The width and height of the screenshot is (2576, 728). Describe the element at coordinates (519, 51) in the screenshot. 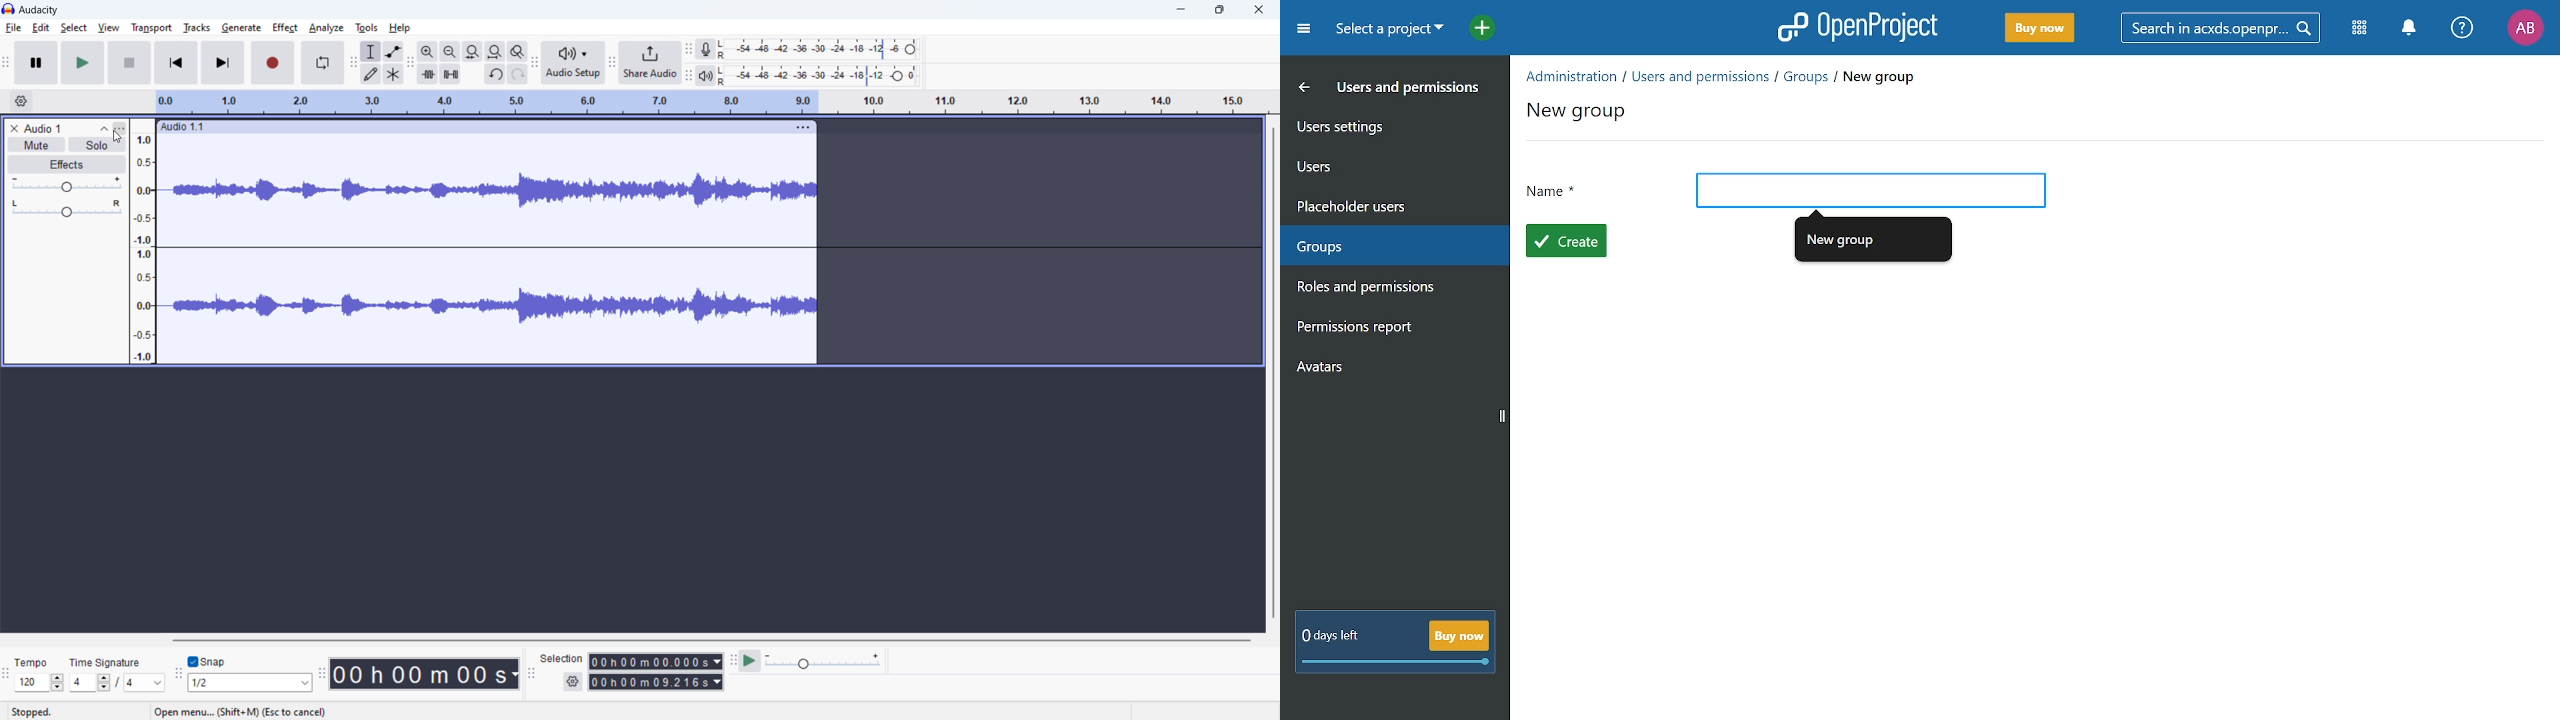

I see `toggle zoom` at that location.